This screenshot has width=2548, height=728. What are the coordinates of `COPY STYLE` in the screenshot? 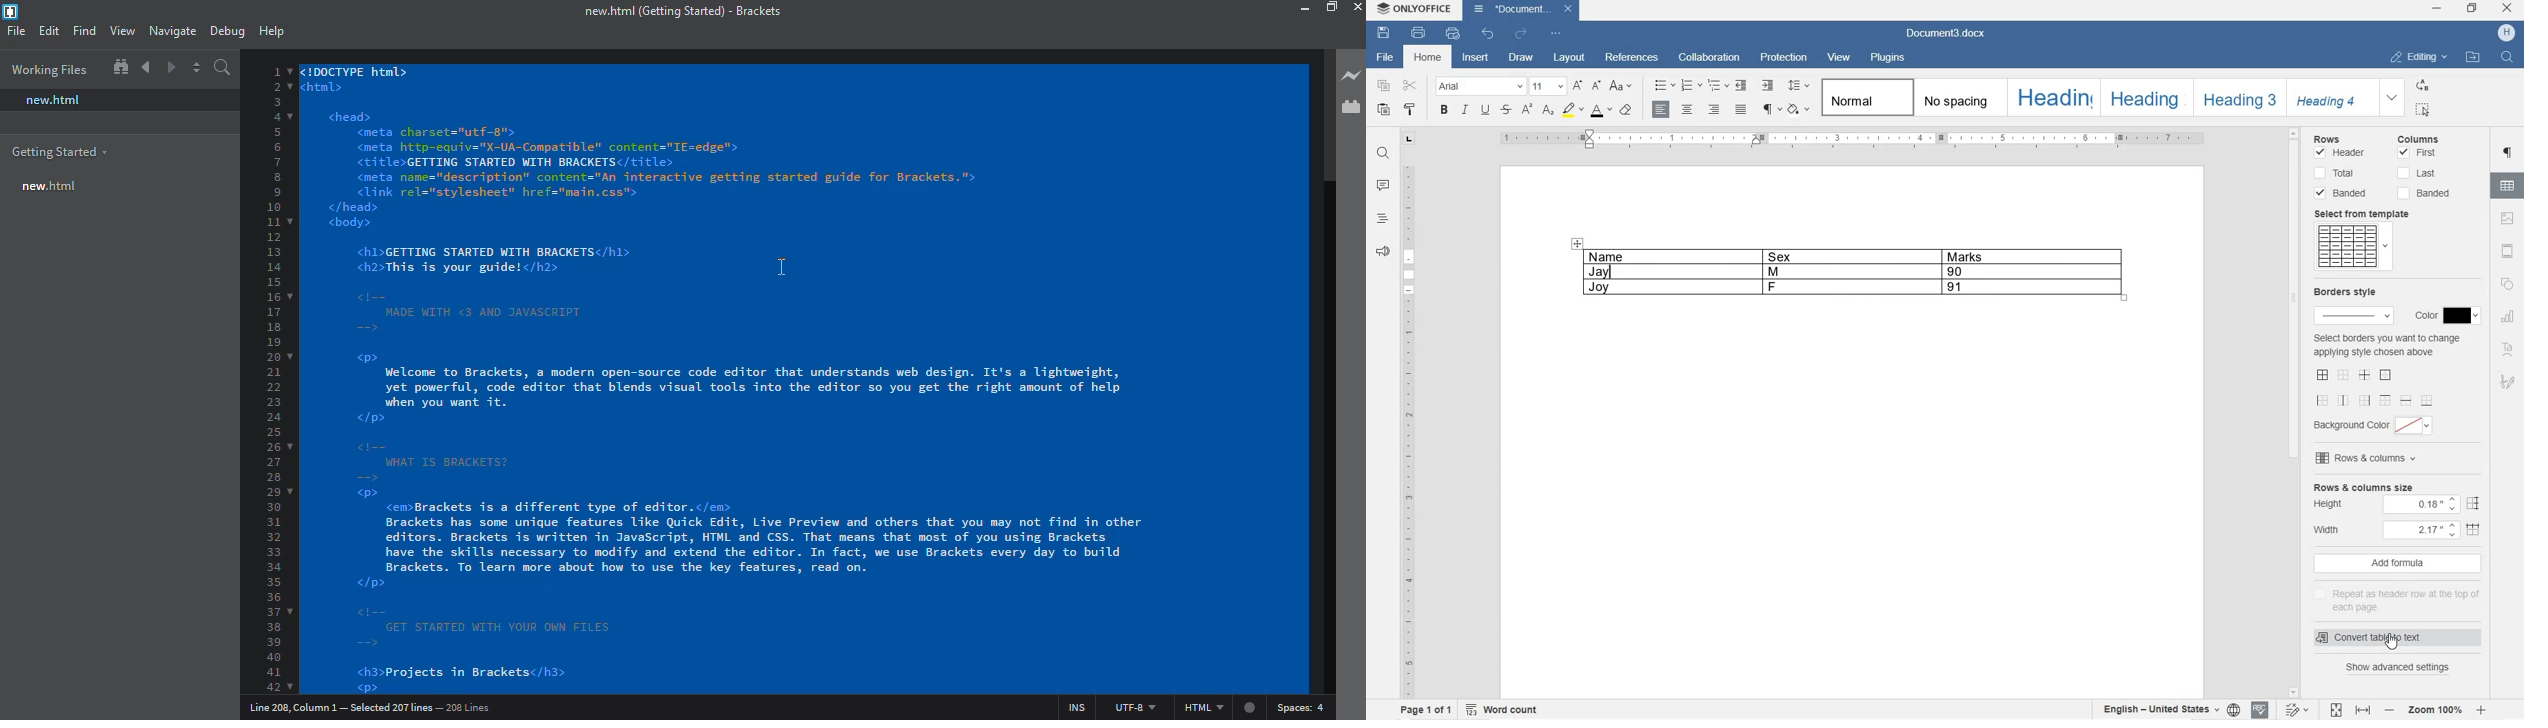 It's located at (1627, 111).